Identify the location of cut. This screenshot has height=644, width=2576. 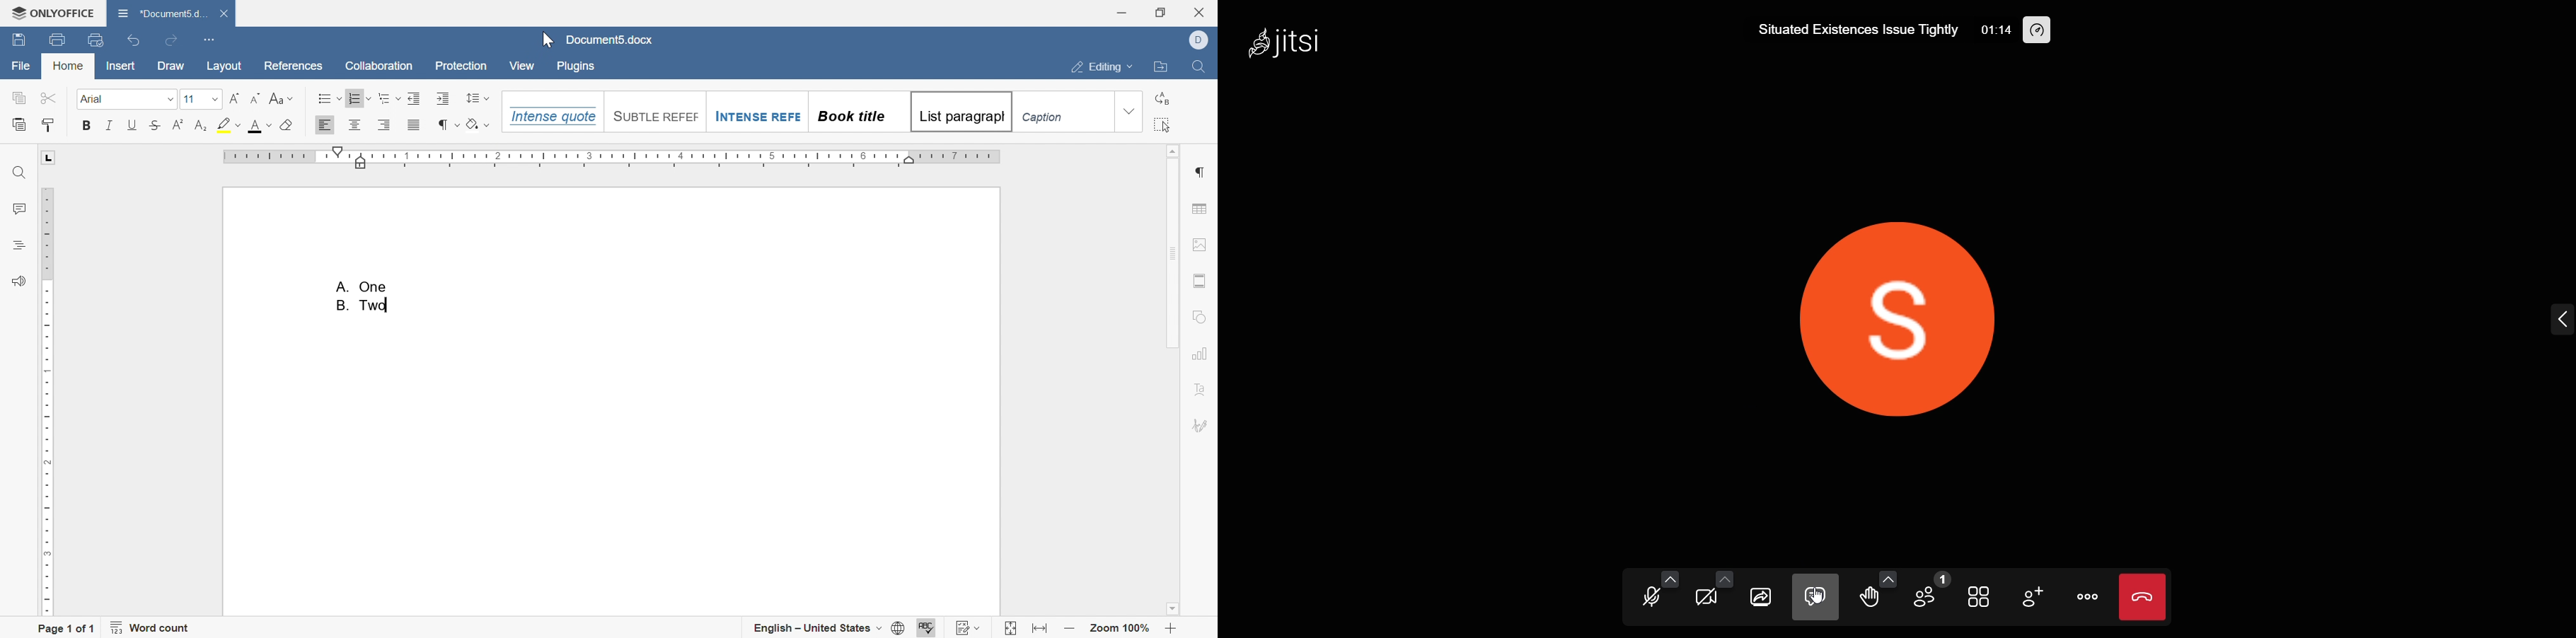
(49, 98).